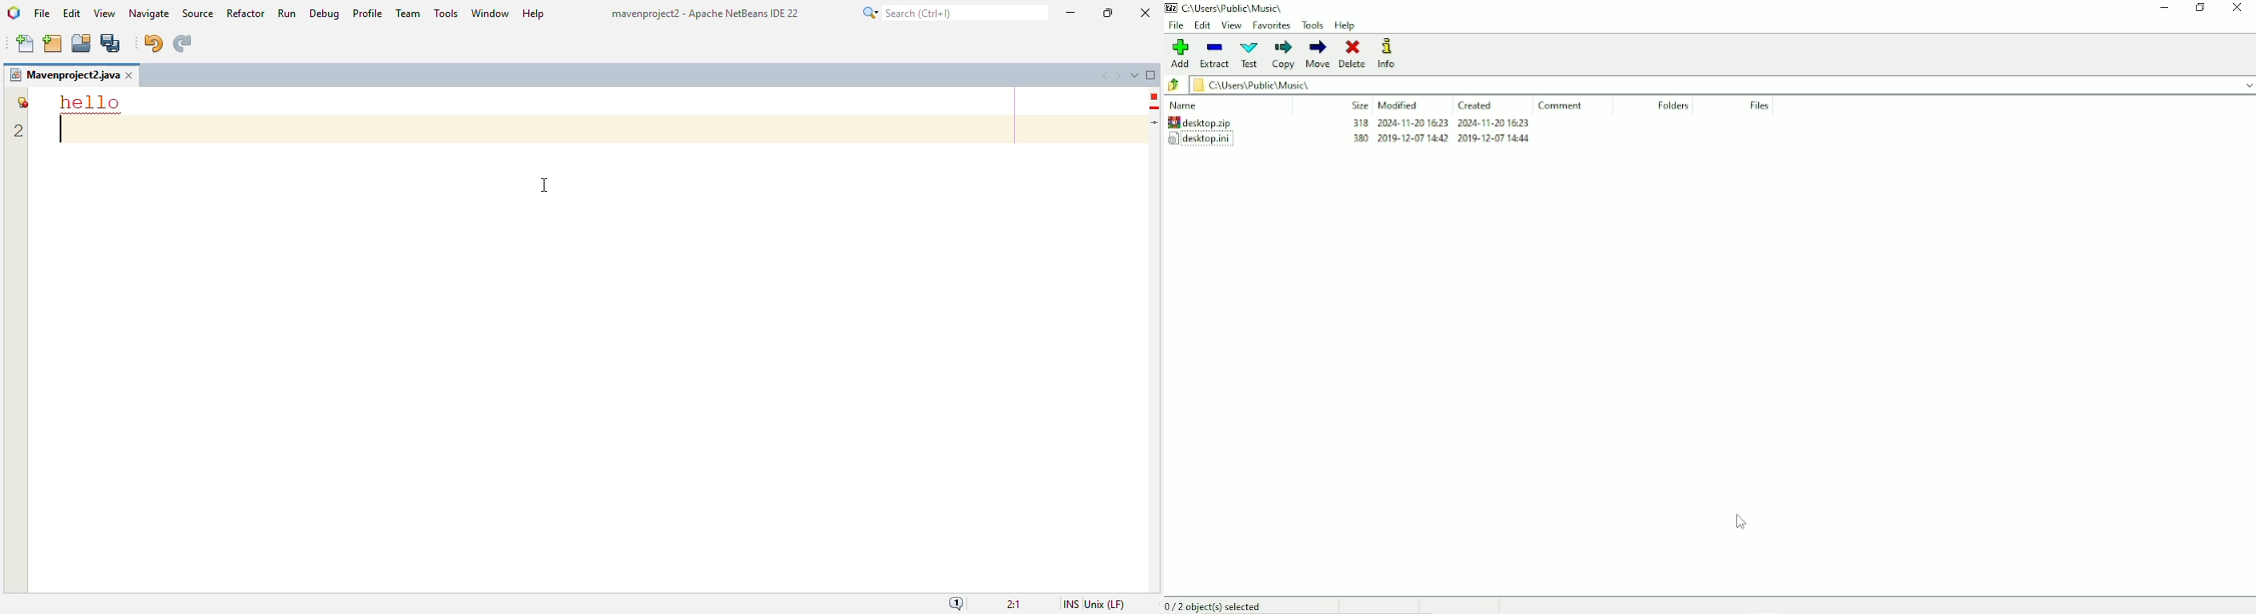 The image size is (2268, 616). Describe the element at coordinates (1759, 106) in the screenshot. I see `Files` at that location.